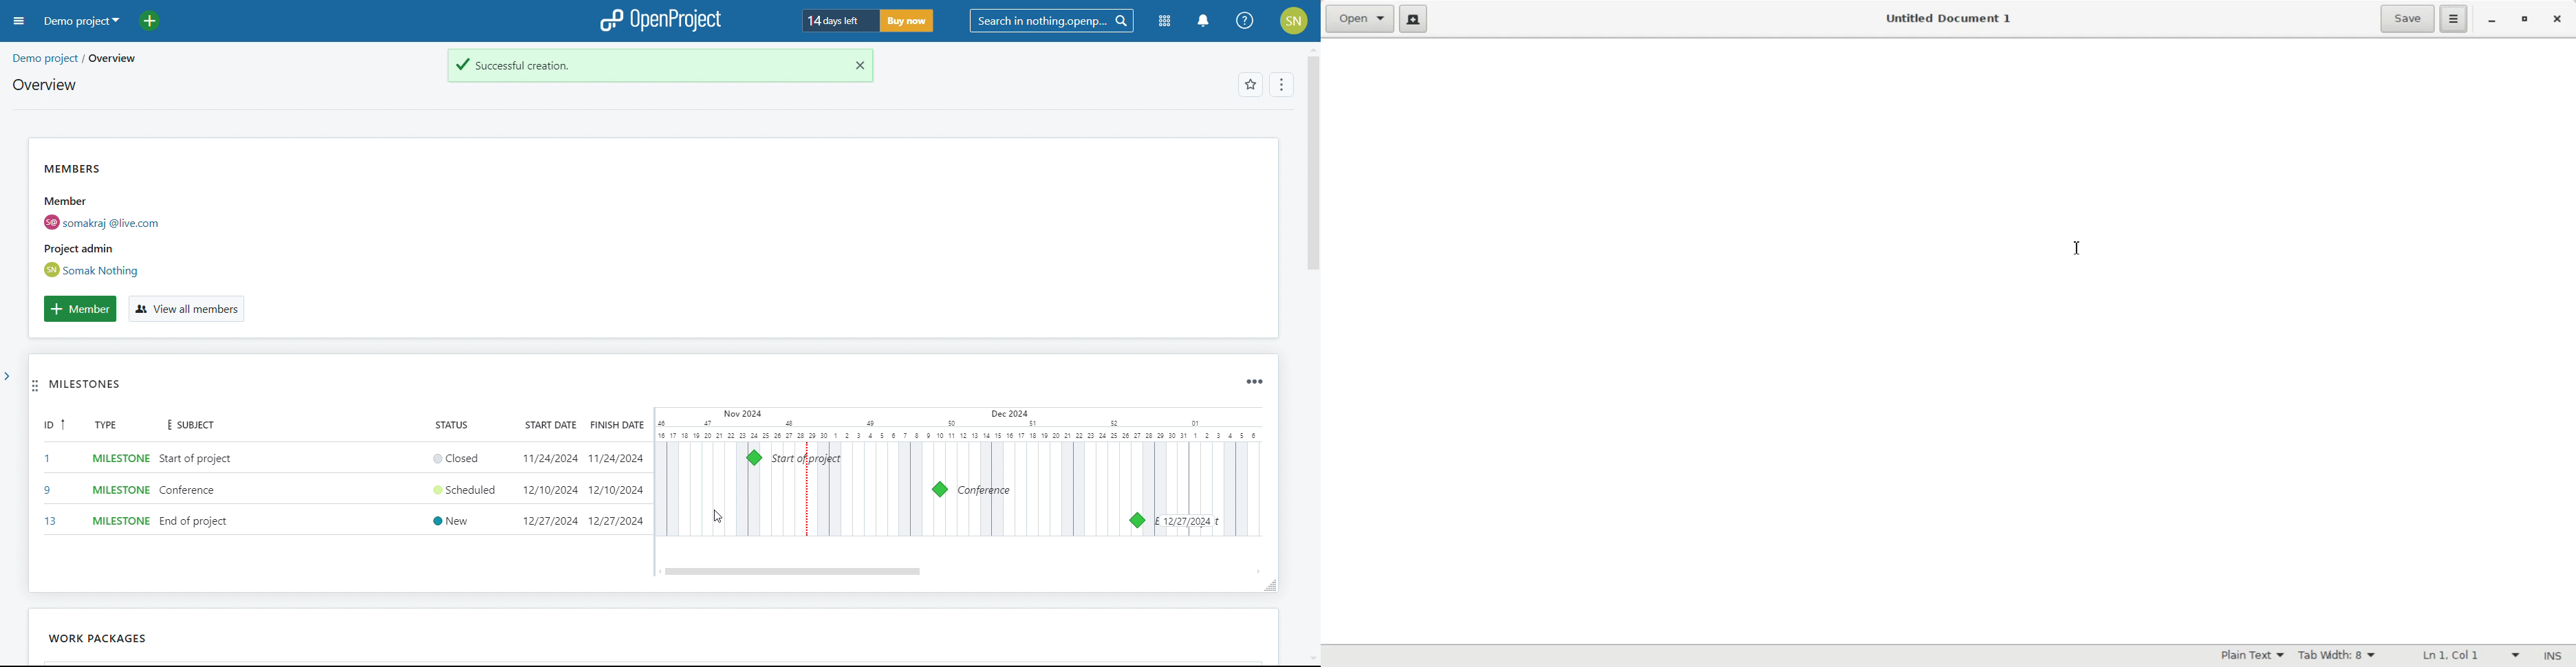  I want to click on overview, so click(43, 85).